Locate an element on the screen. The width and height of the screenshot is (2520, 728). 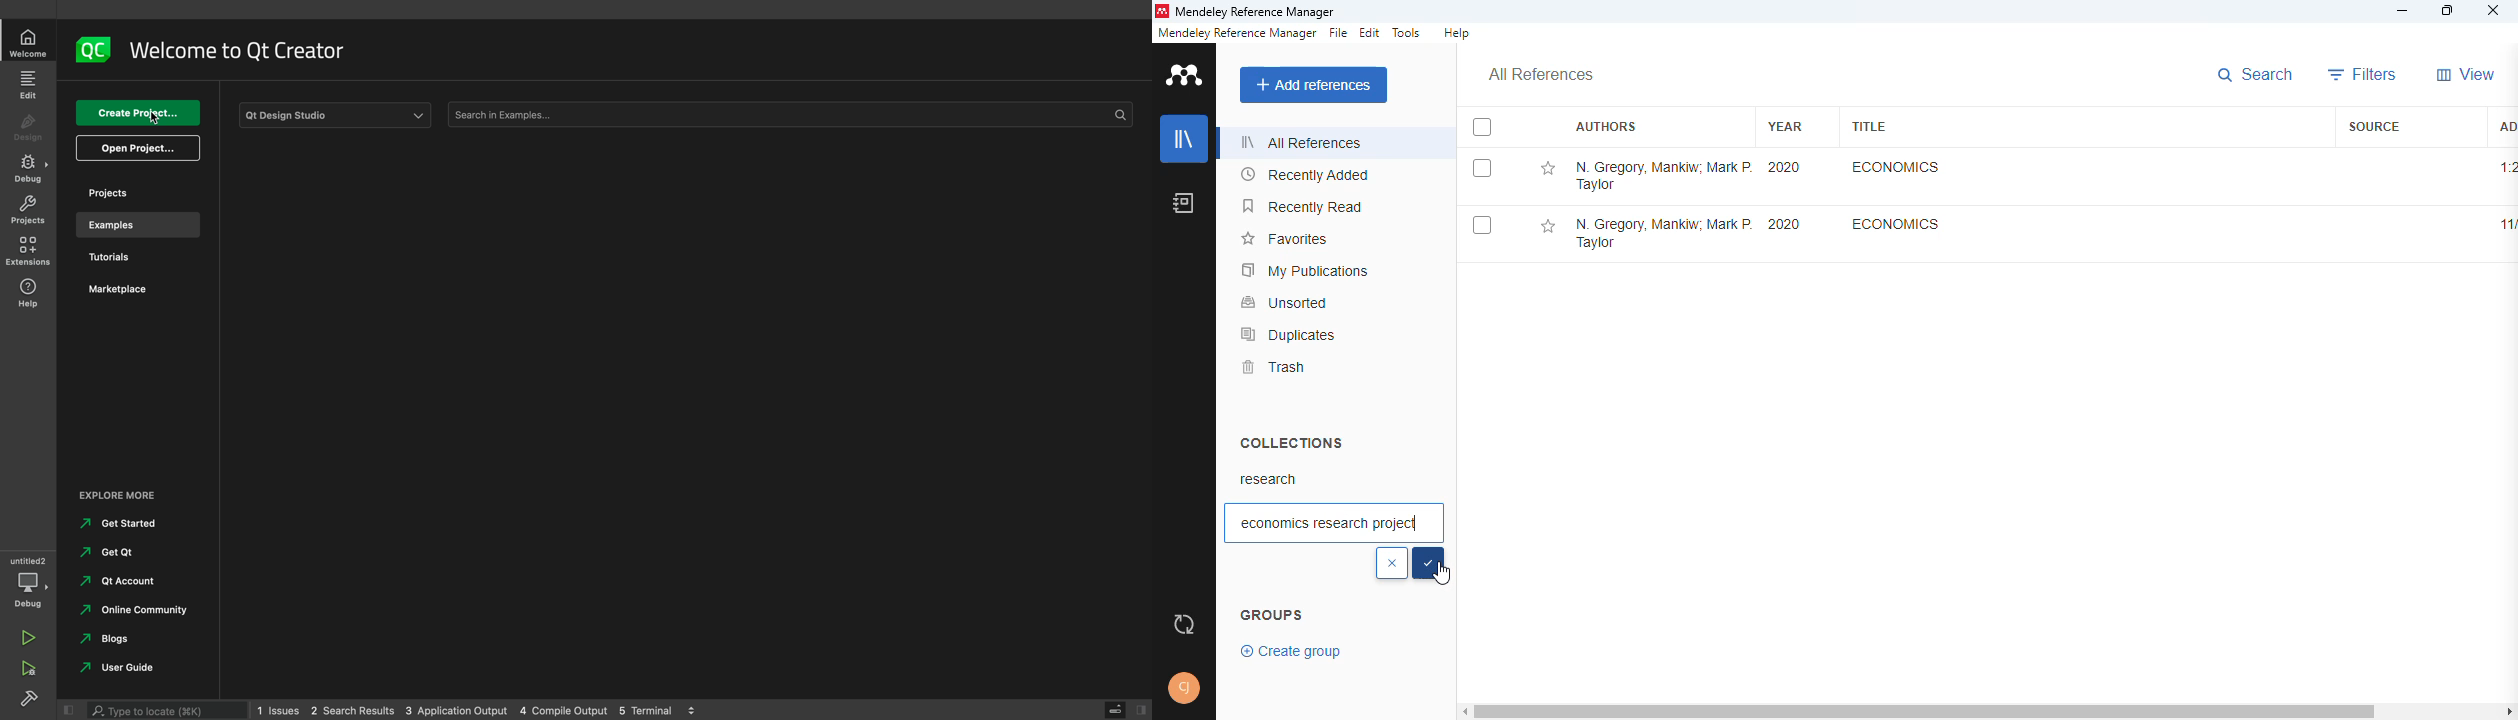
edit is located at coordinates (1371, 33).